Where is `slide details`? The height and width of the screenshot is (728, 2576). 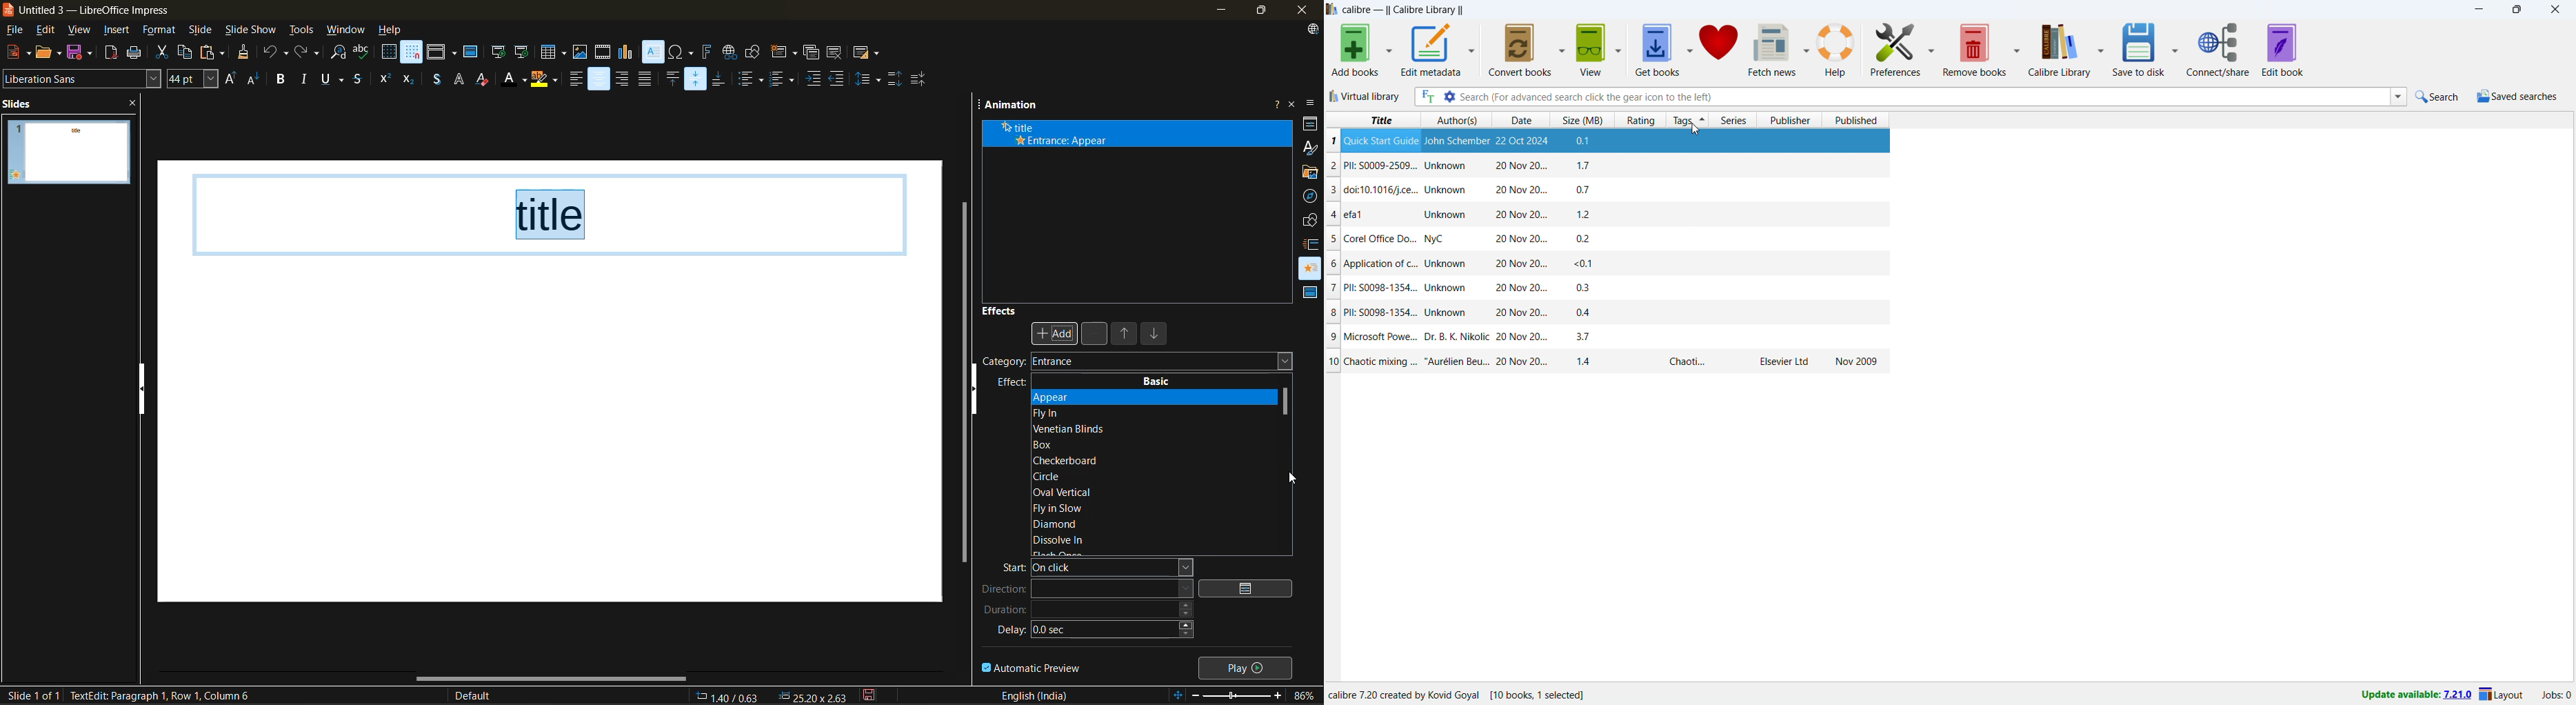 slide details is located at coordinates (32, 695).